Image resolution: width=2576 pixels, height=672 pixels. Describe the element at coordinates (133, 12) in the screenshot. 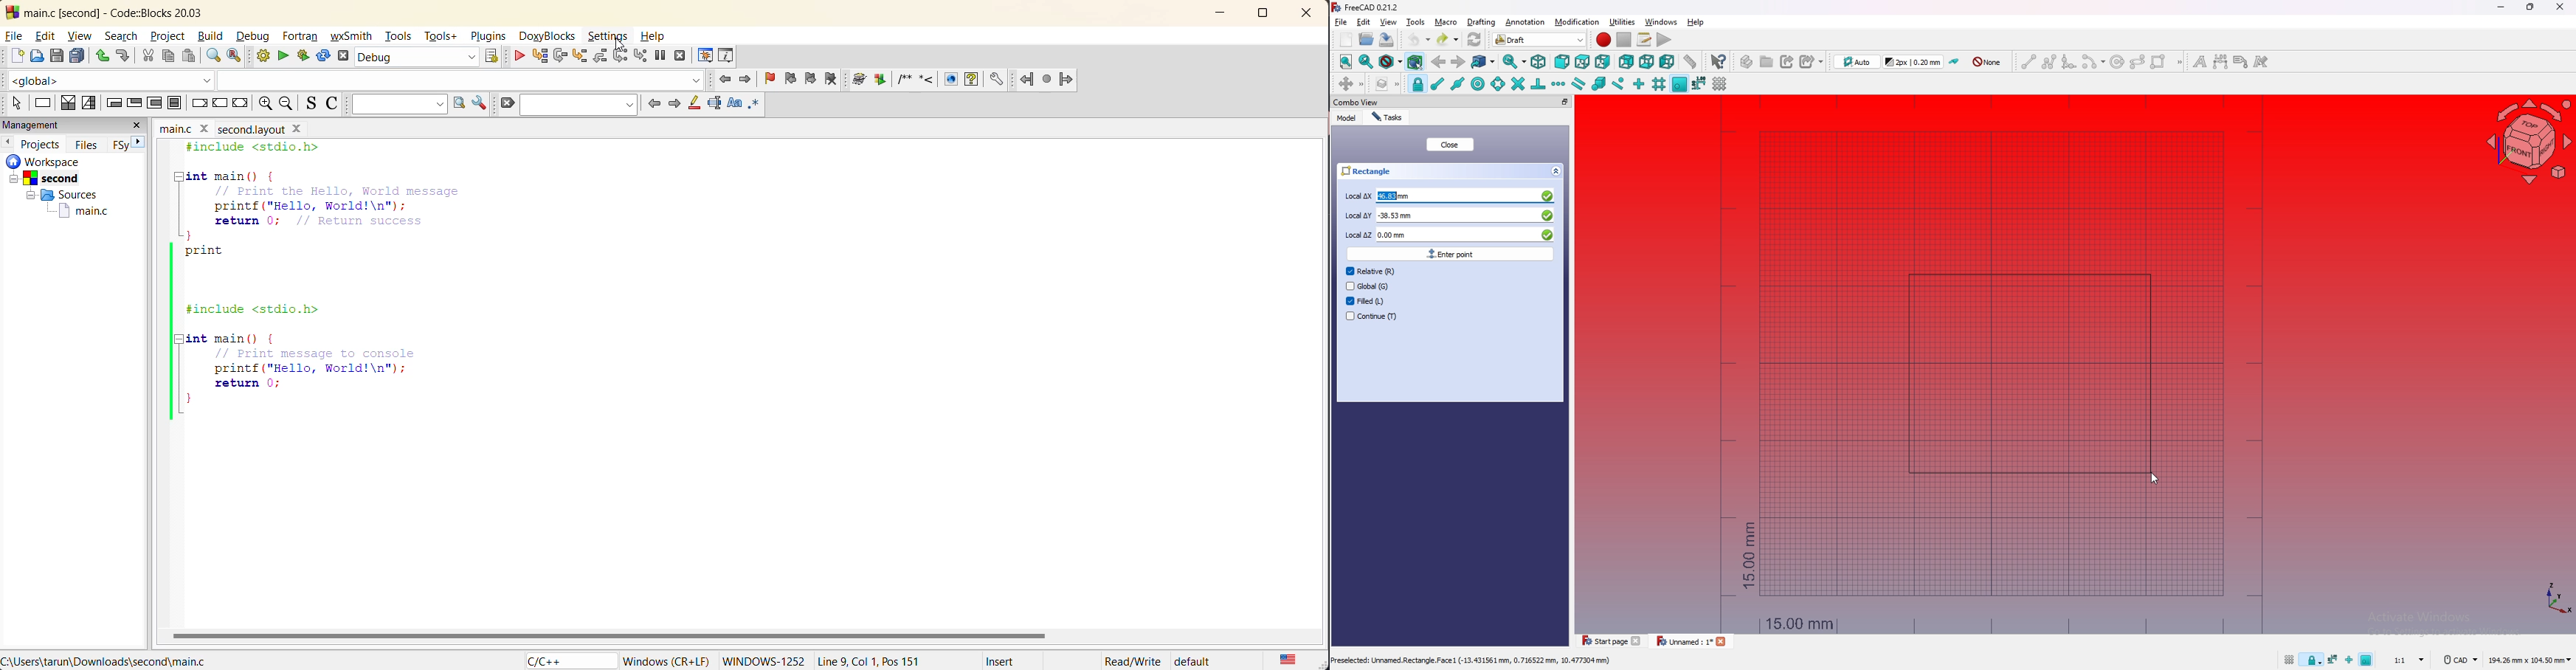

I see `app name and file name` at that location.